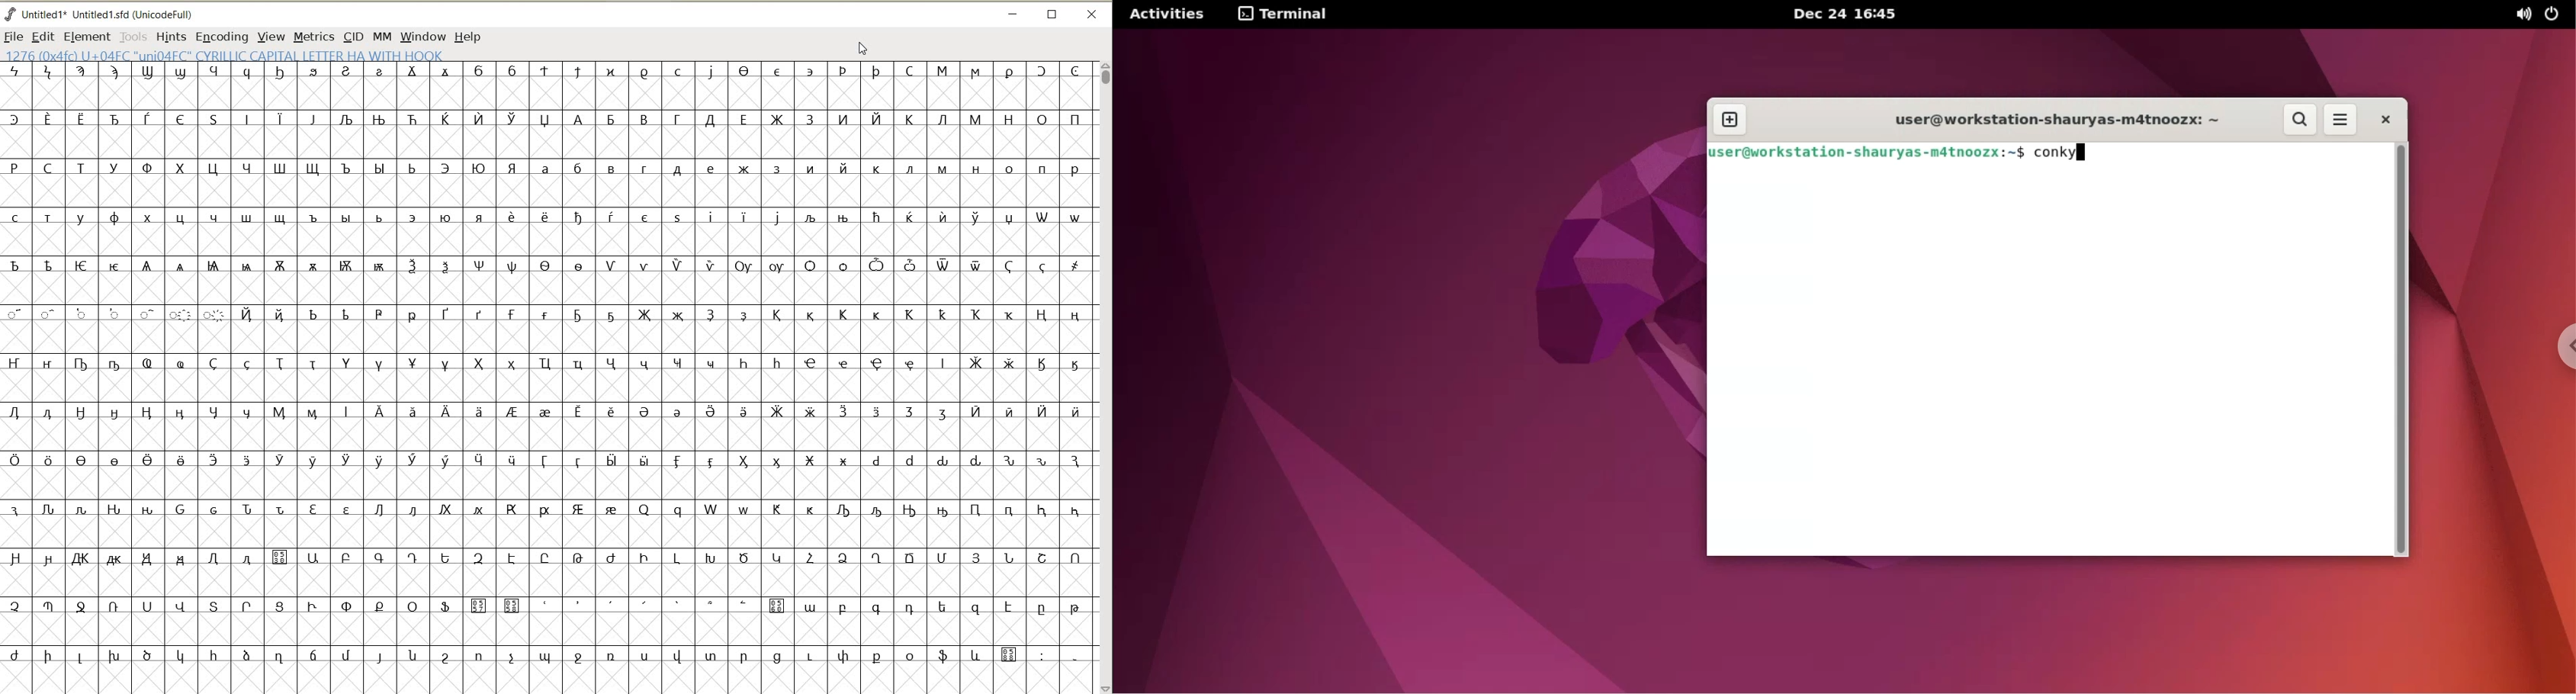  Describe the element at coordinates (423, 36) in the screenshot. I see `WINDOW` at that location.